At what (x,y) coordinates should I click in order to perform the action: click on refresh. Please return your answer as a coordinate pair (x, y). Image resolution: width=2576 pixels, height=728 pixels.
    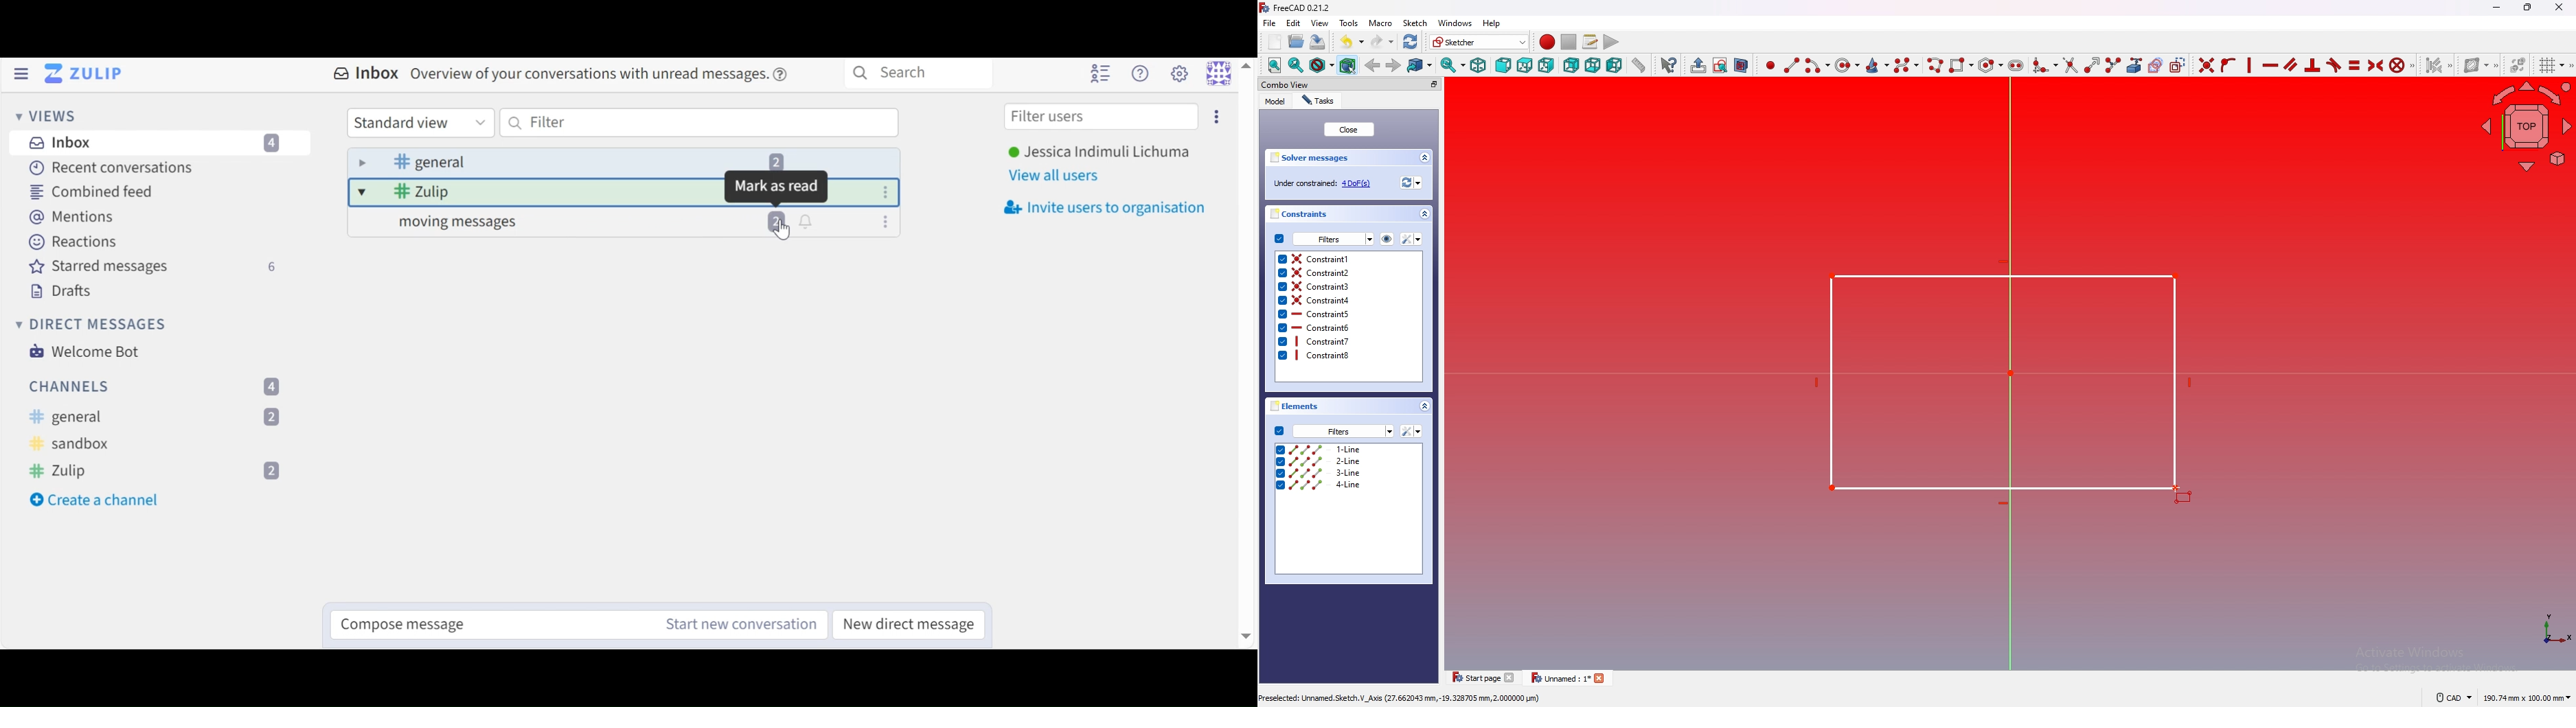
    Looking at the image, I should click on (1411, 183).